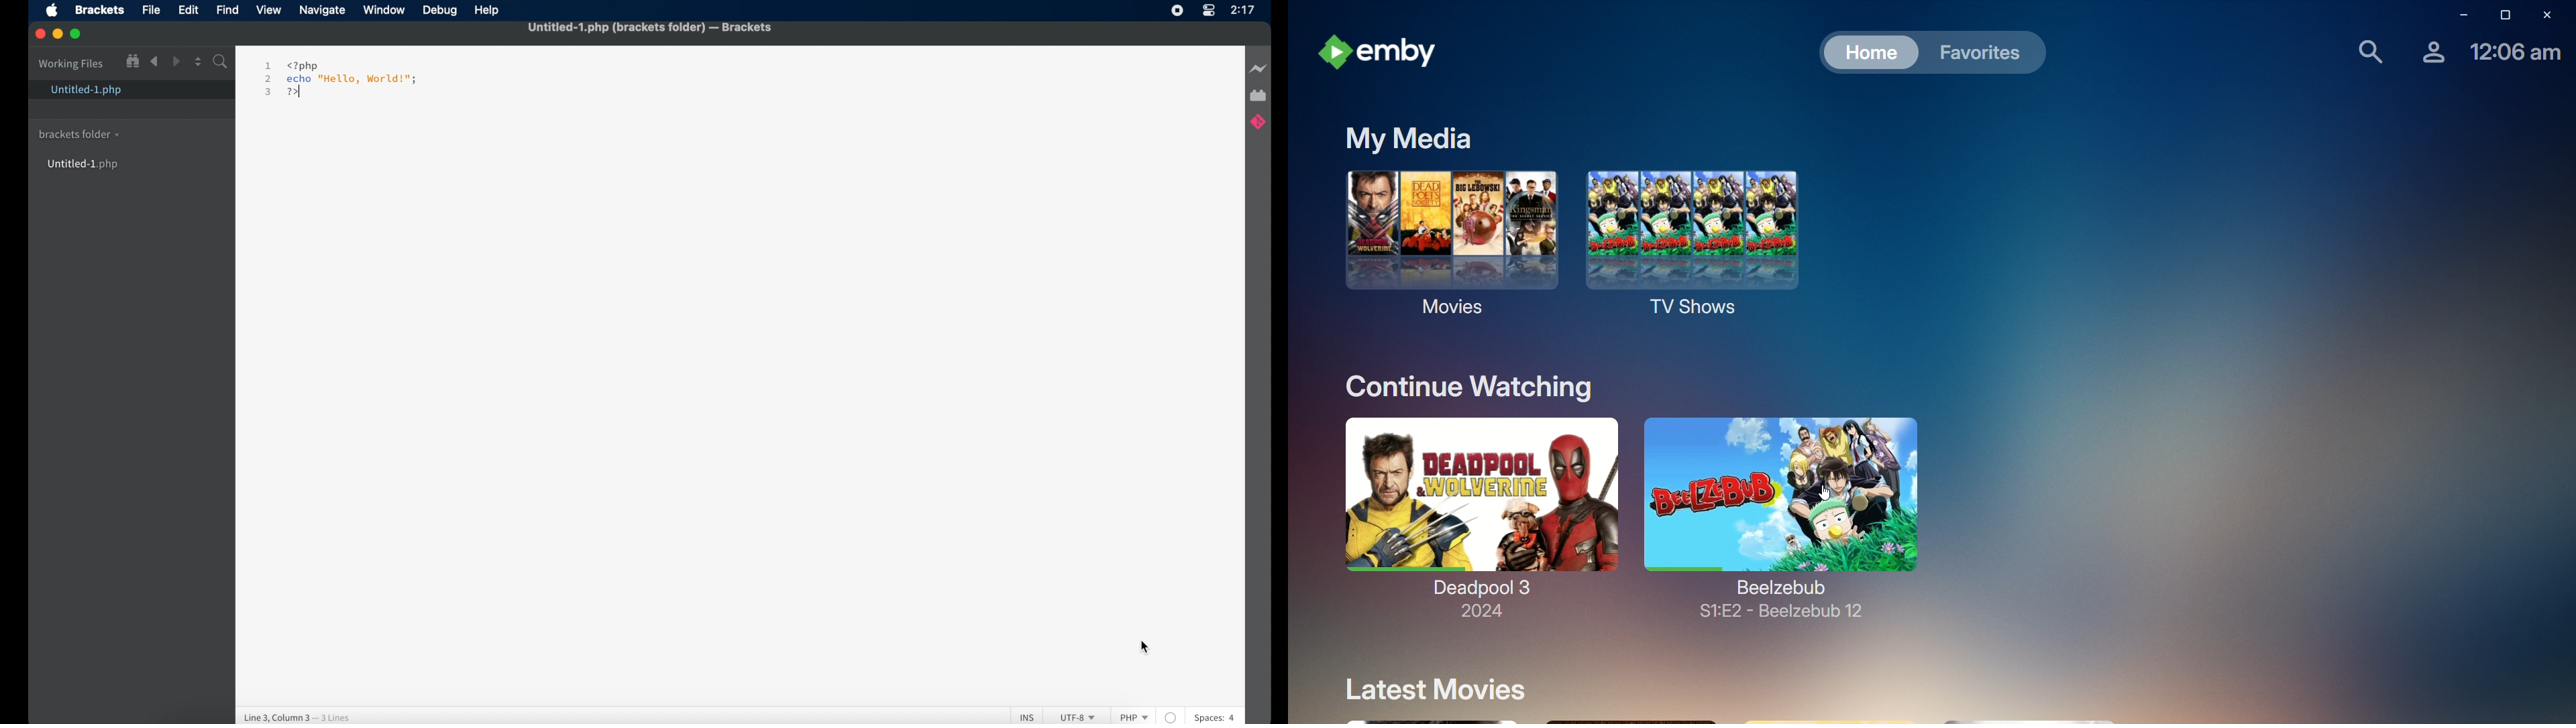 This screenshot has width=2576, height=728. What do you see at coordinates (1474, 501) in the screenshot?
I see `Deadpool 3` at bounding box center [1474, 501].